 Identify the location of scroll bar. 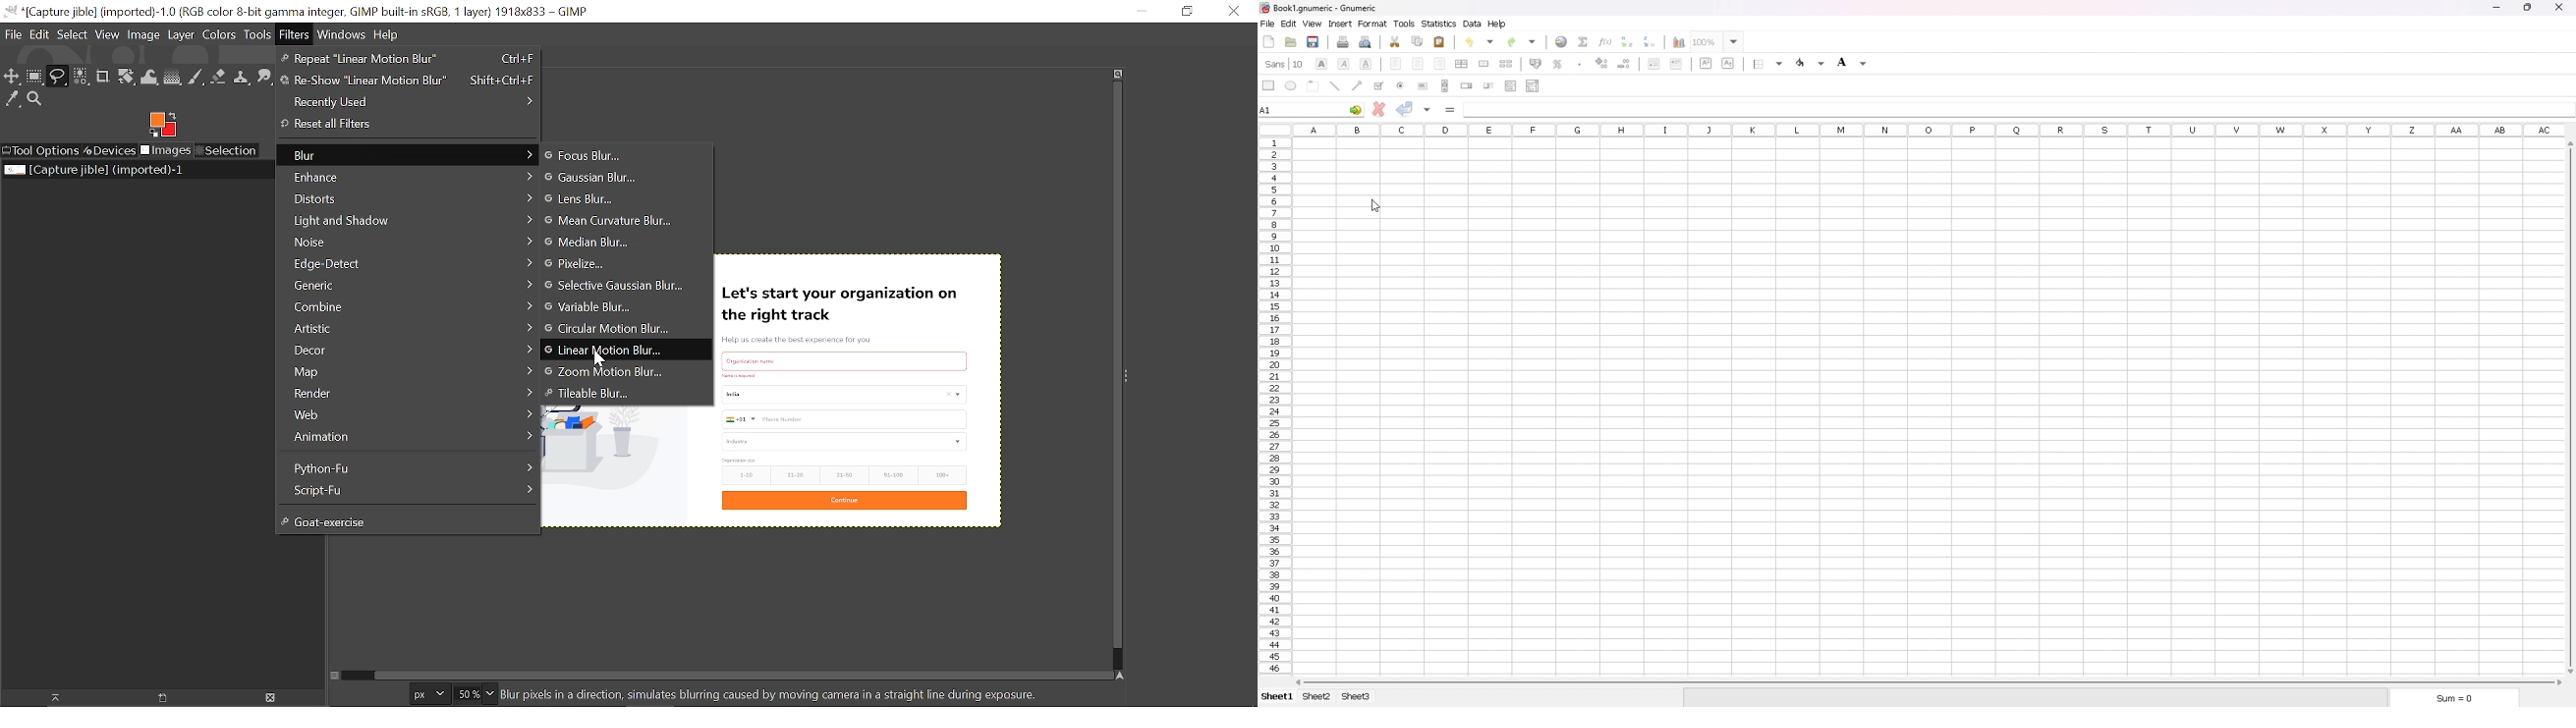
(2569, 408).